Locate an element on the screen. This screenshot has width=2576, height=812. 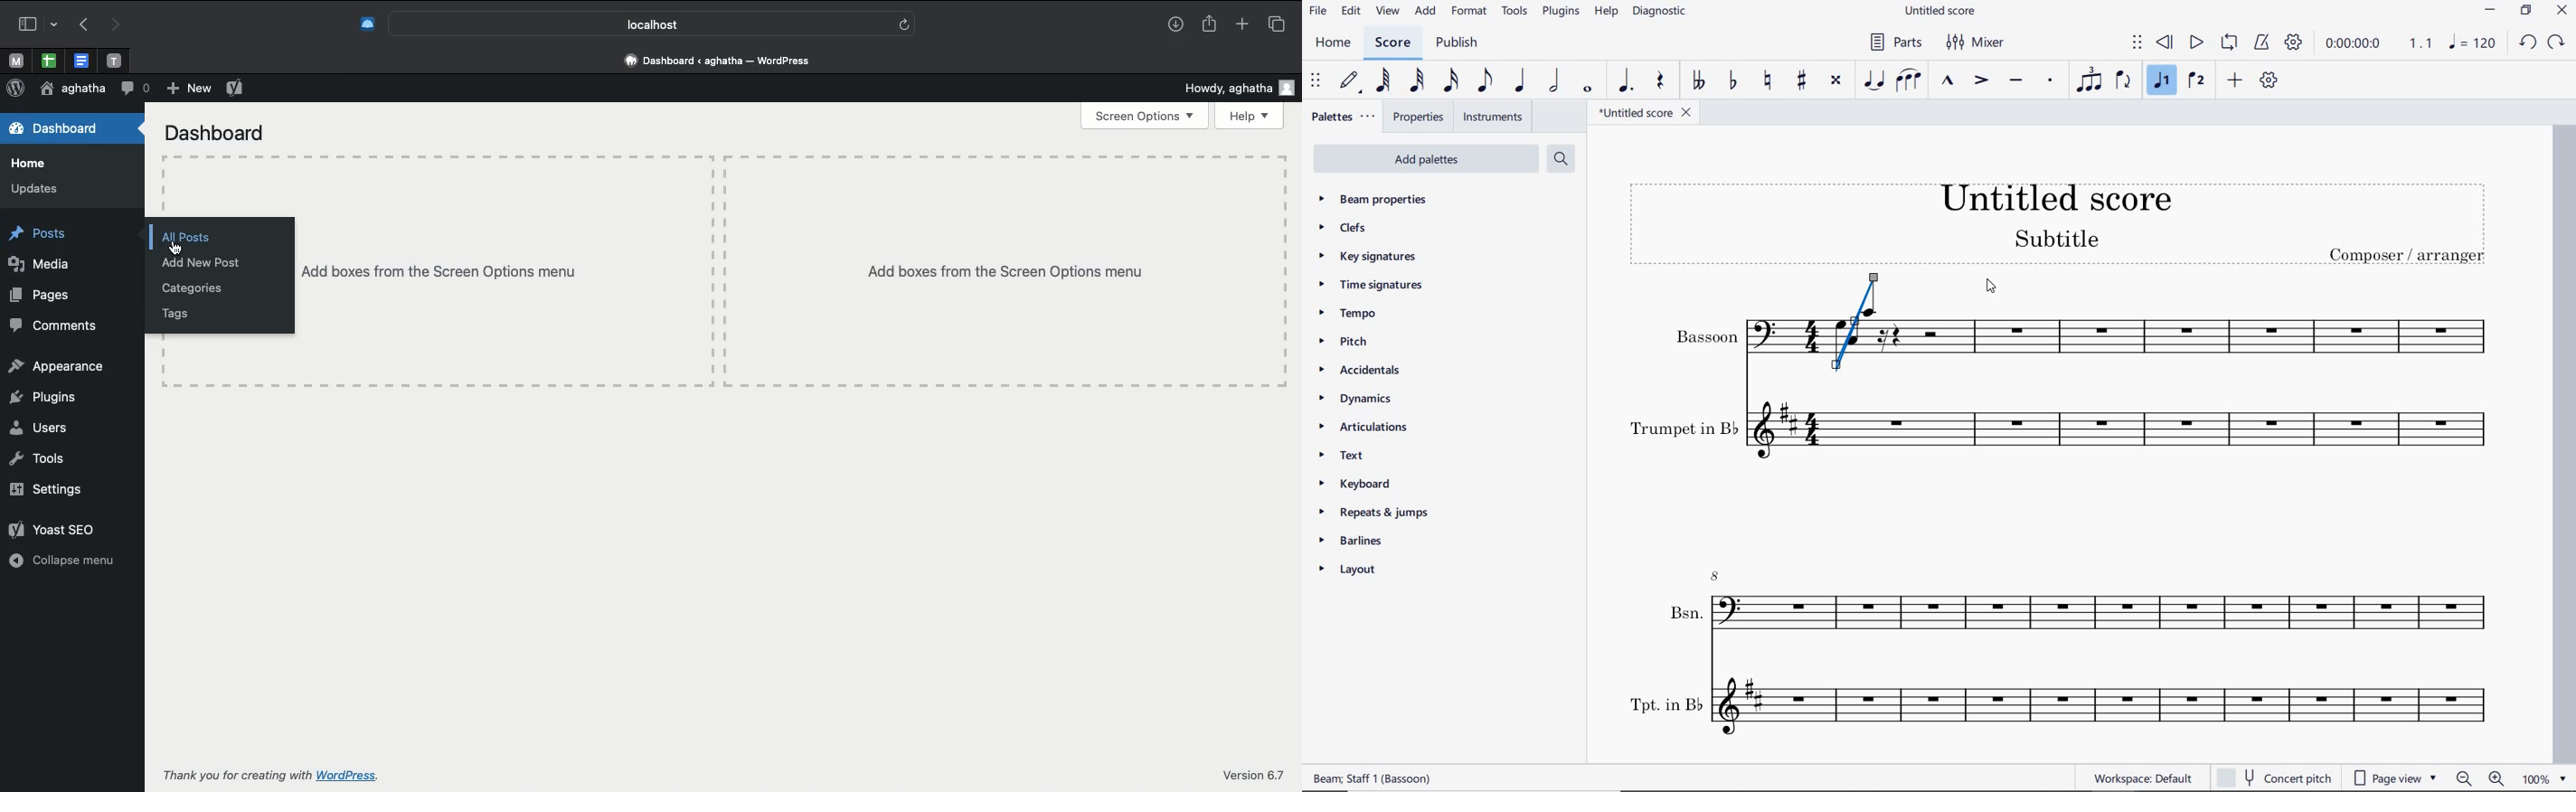
accidentals is located at coordinates (1363, 369).